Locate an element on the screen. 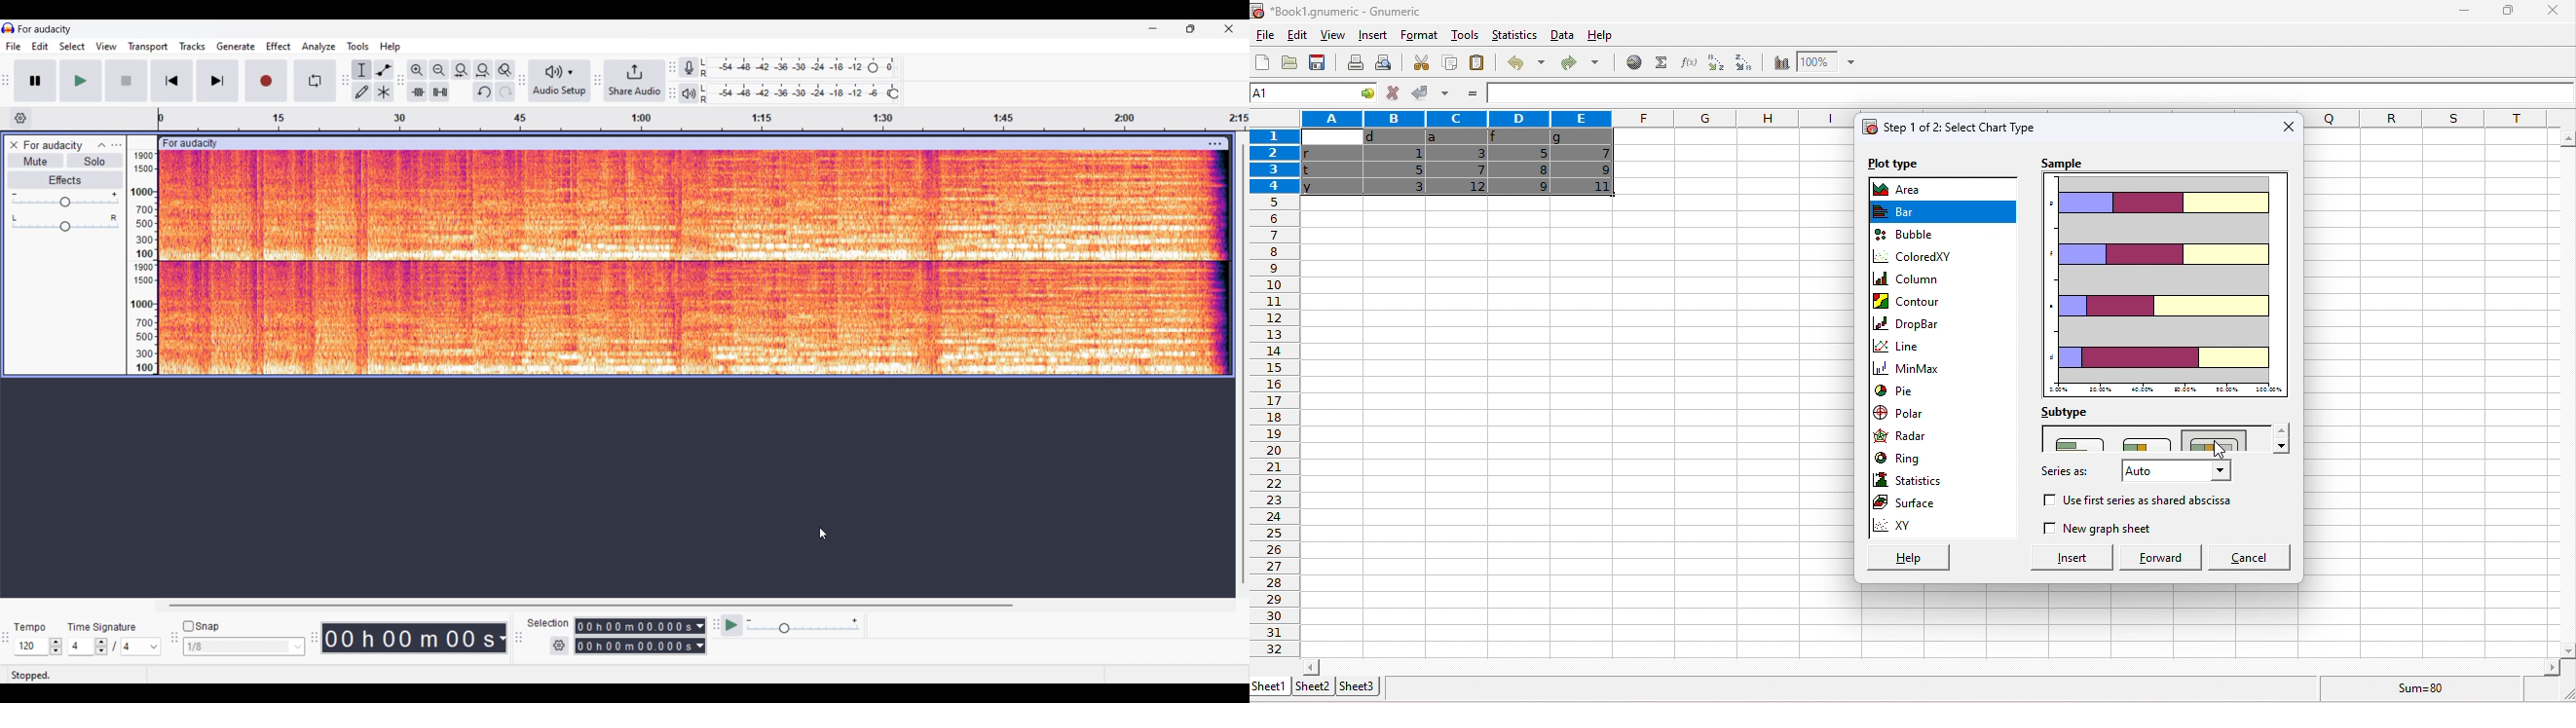 This screenshot has width=2576, height=728. xy is located at coordinates (1942, 528).